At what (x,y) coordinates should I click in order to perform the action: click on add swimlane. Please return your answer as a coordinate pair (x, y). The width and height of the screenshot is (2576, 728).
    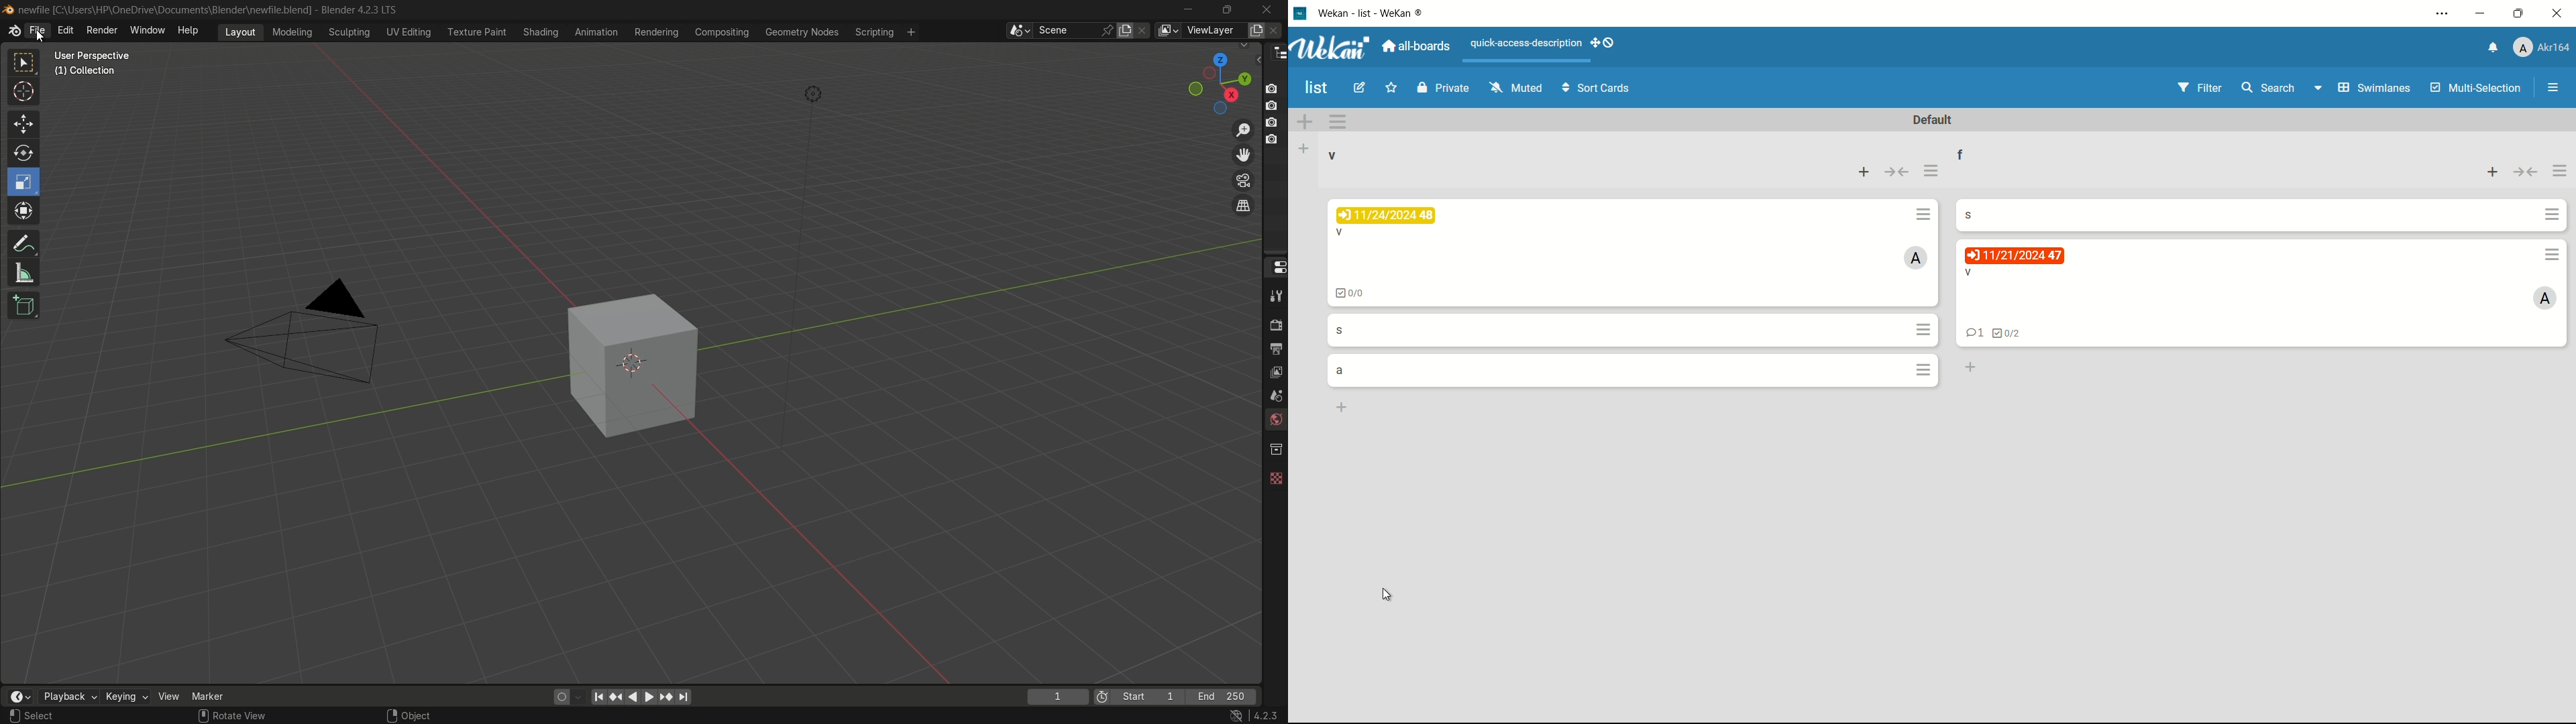
    Looking at the image, I should click on (1305, 121).